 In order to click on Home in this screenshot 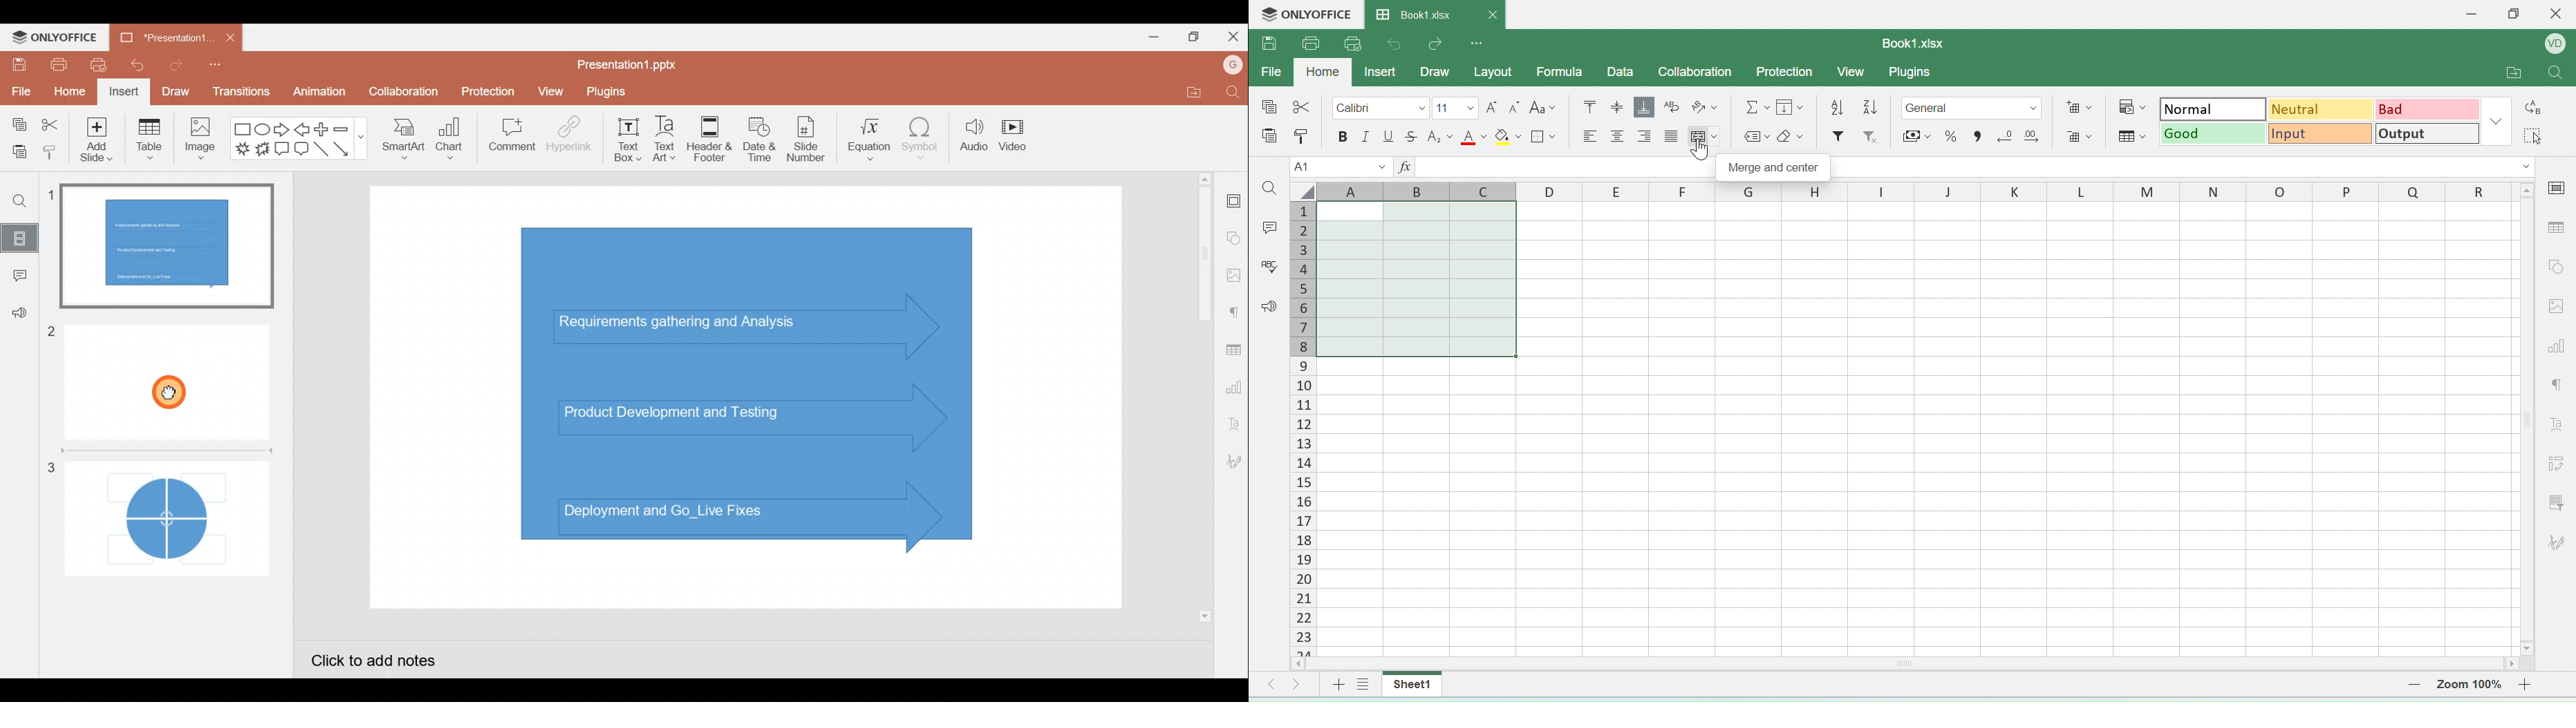, I will do `click(69, 92)`.